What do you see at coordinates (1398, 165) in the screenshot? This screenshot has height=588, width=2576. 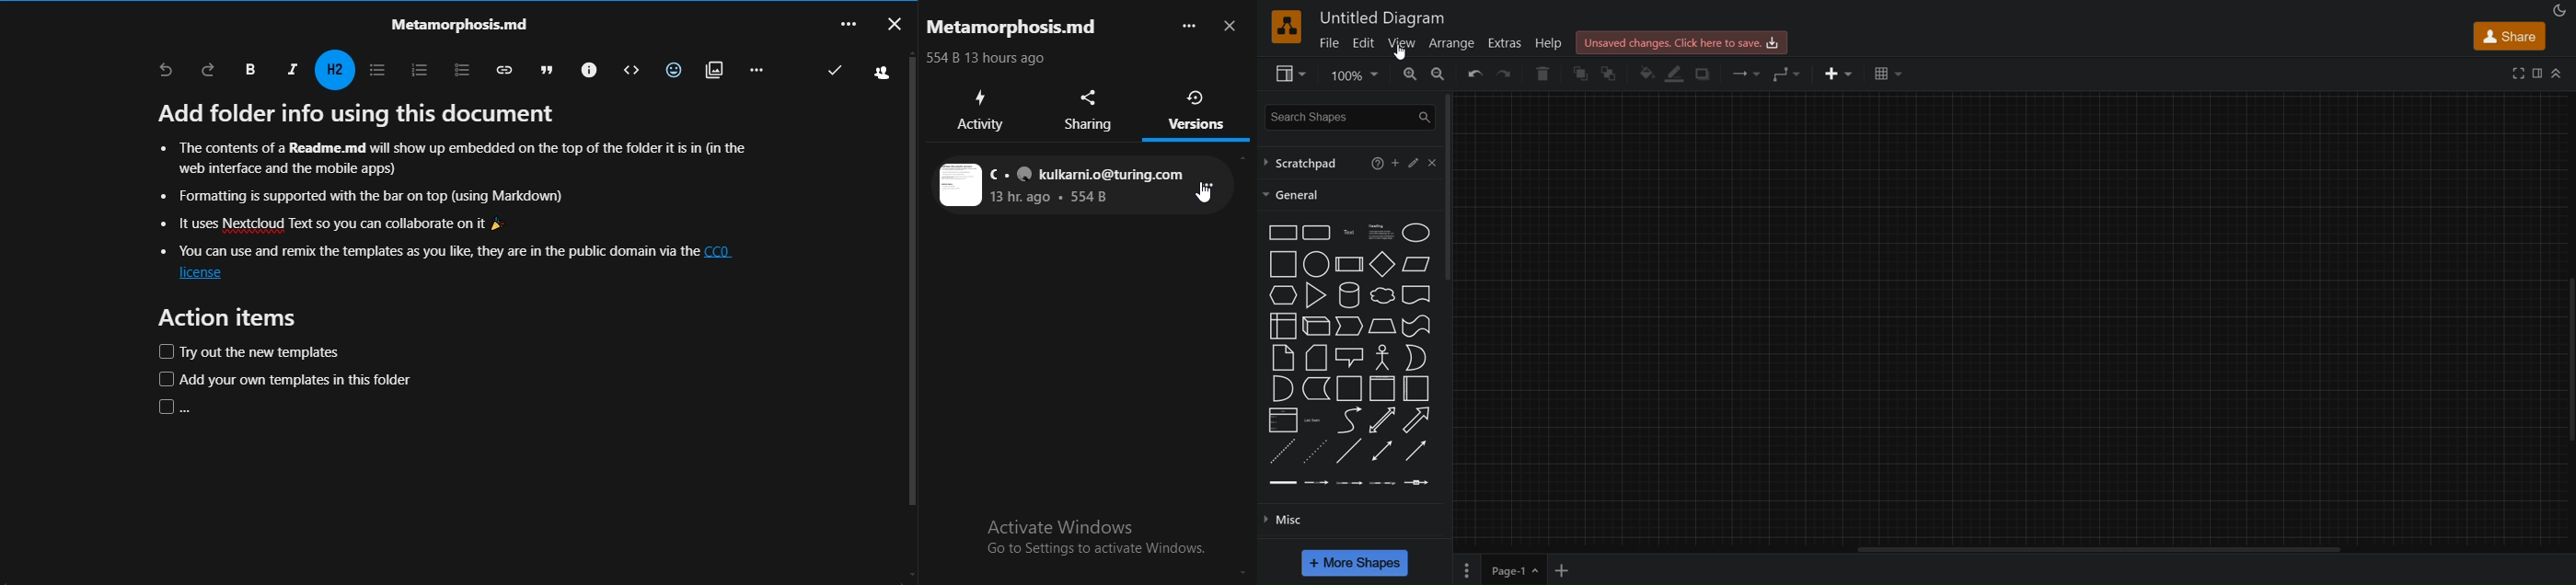 I see `add` at bounding box center [1398, 165].